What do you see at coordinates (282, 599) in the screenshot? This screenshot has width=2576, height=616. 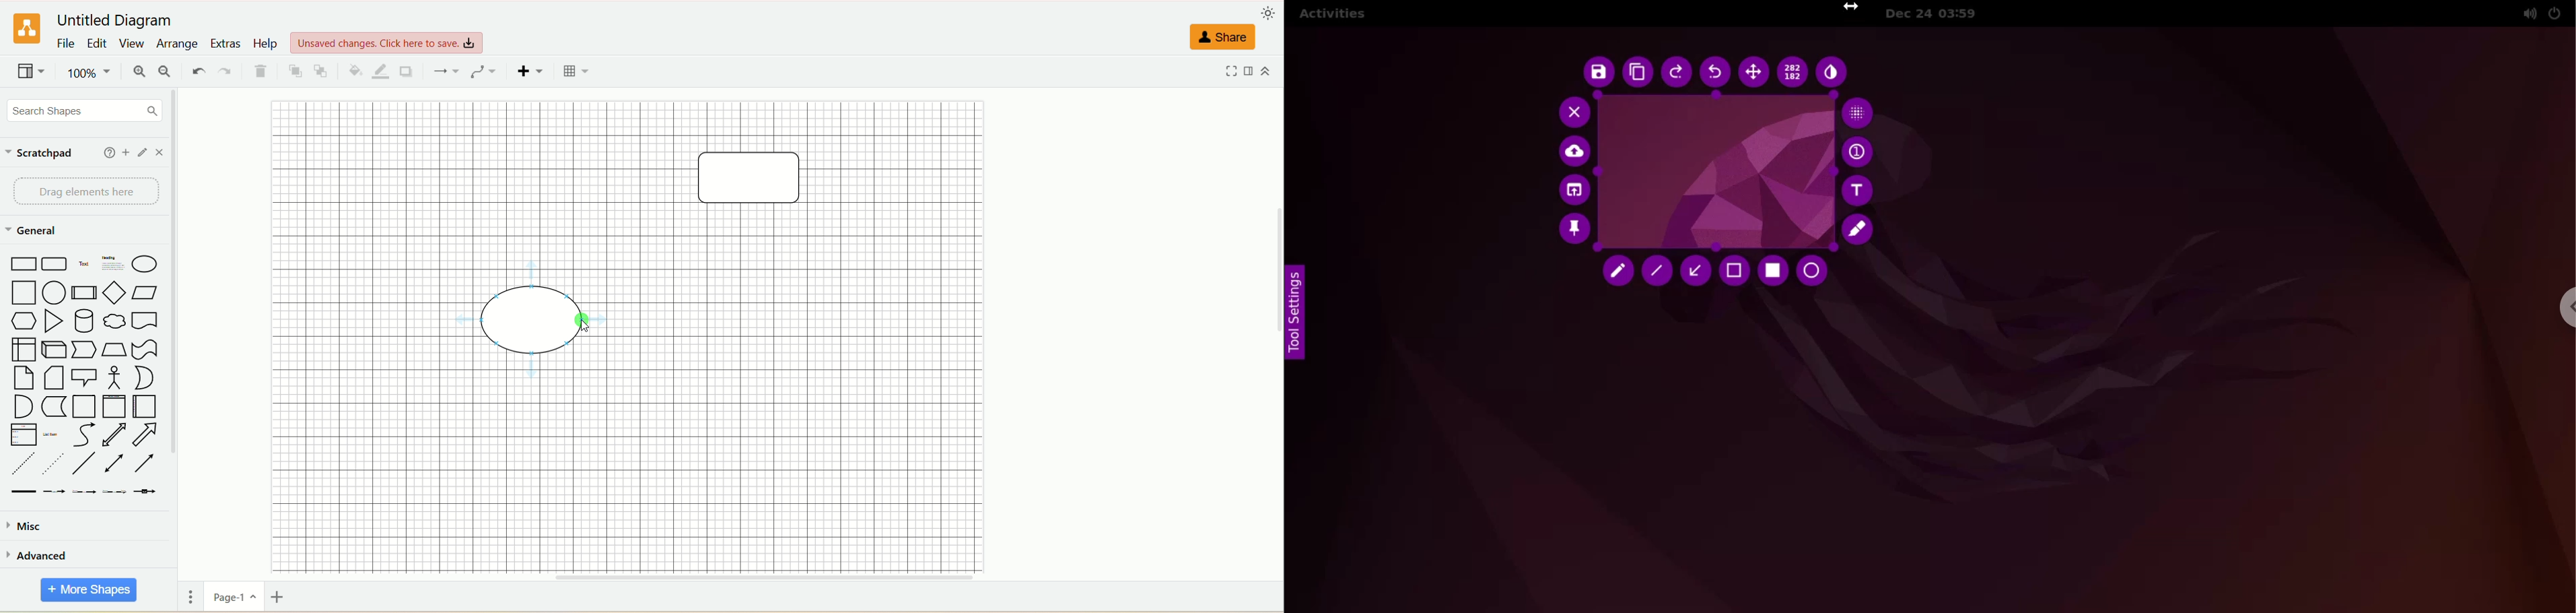 I see `insert page` at bounding box center [282, 599].